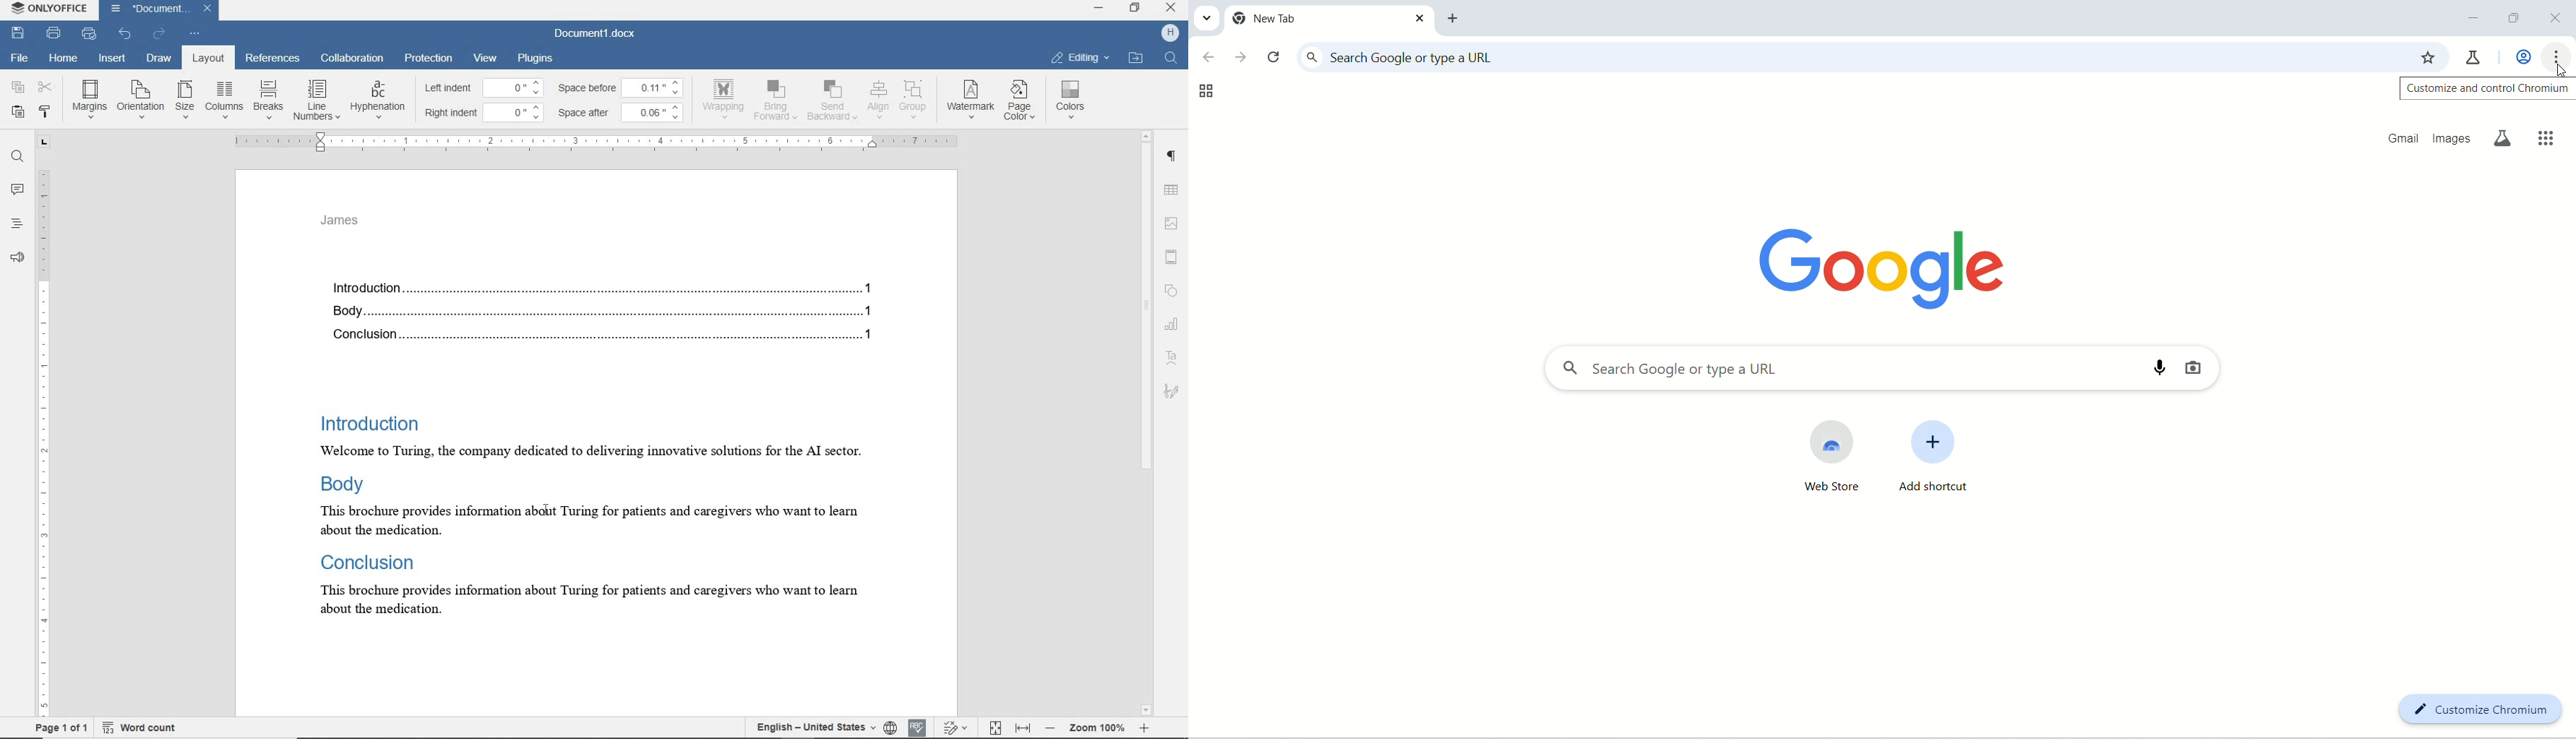 This screenshot has width=2576, height=756. What do you see at coordinates (778, 103) in the screenshot?
I see `bring forward` at bounding box center [778, 103].